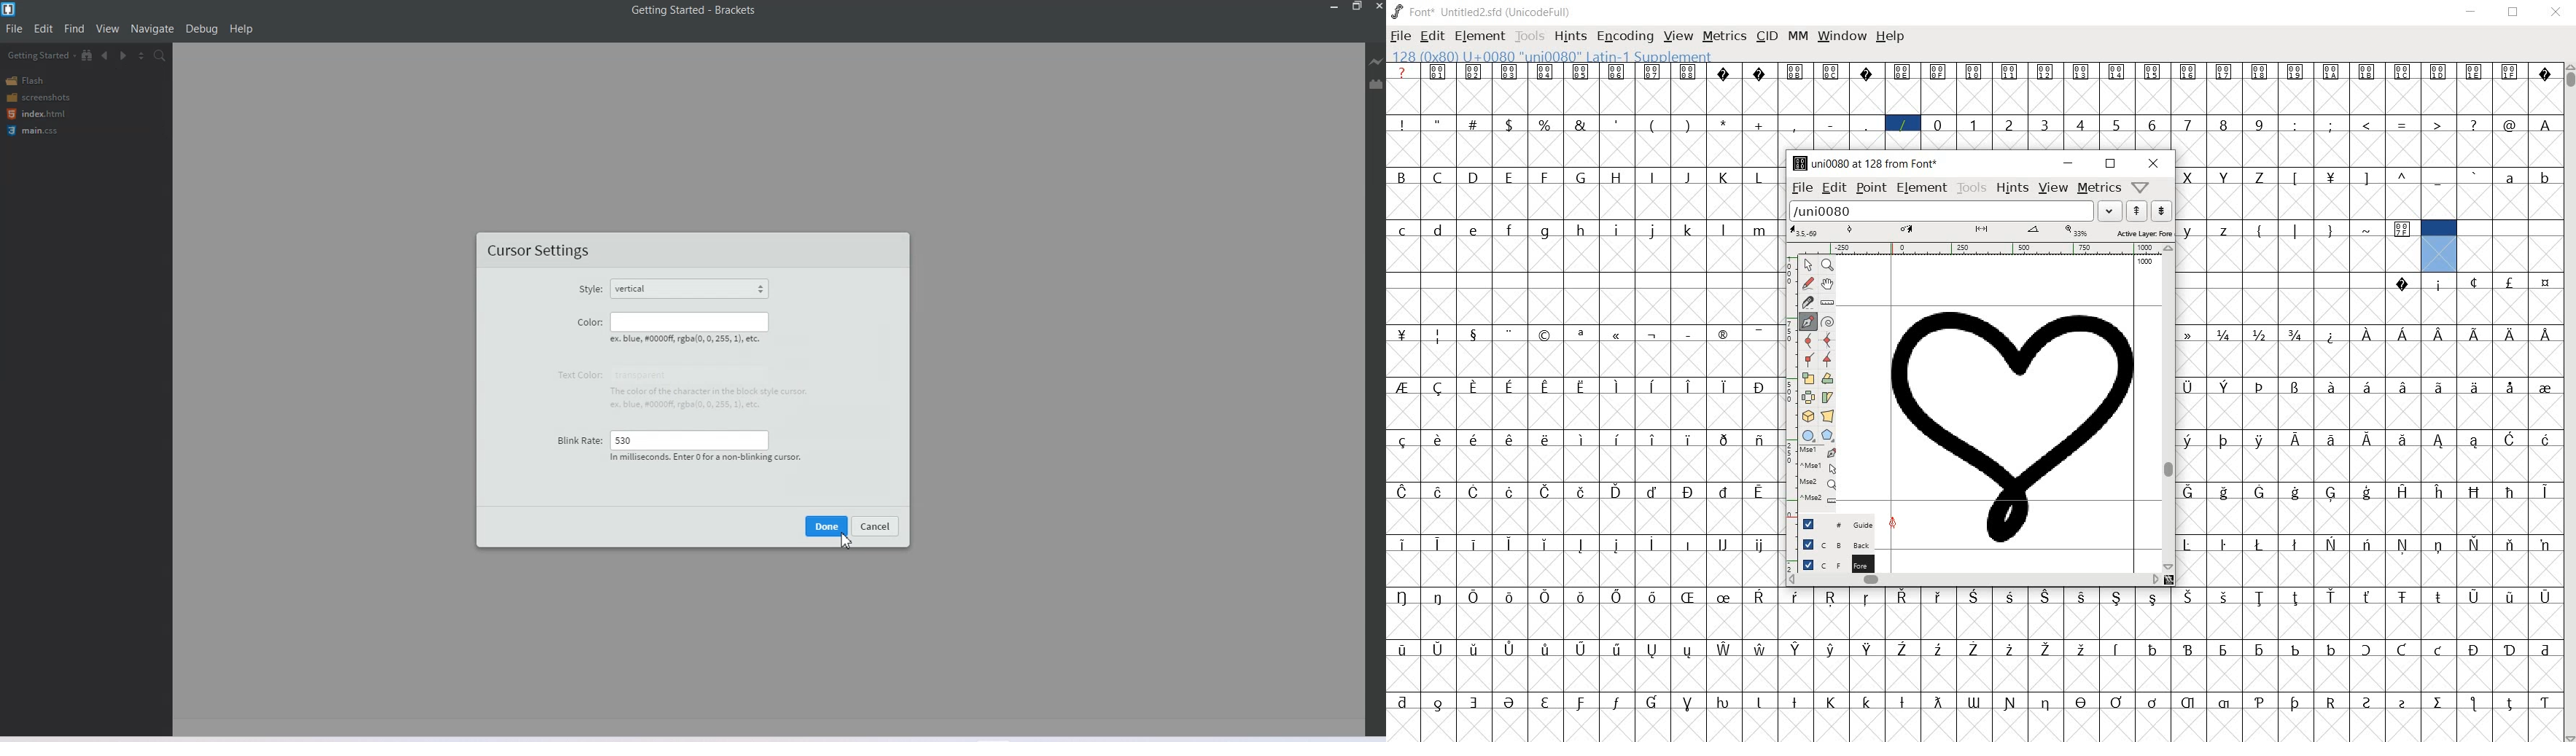 The height and width of the screenshot is (756, 2576). Describe the element at coordinates (1509, 544) in the screenshot. I see `glyph` at that location.